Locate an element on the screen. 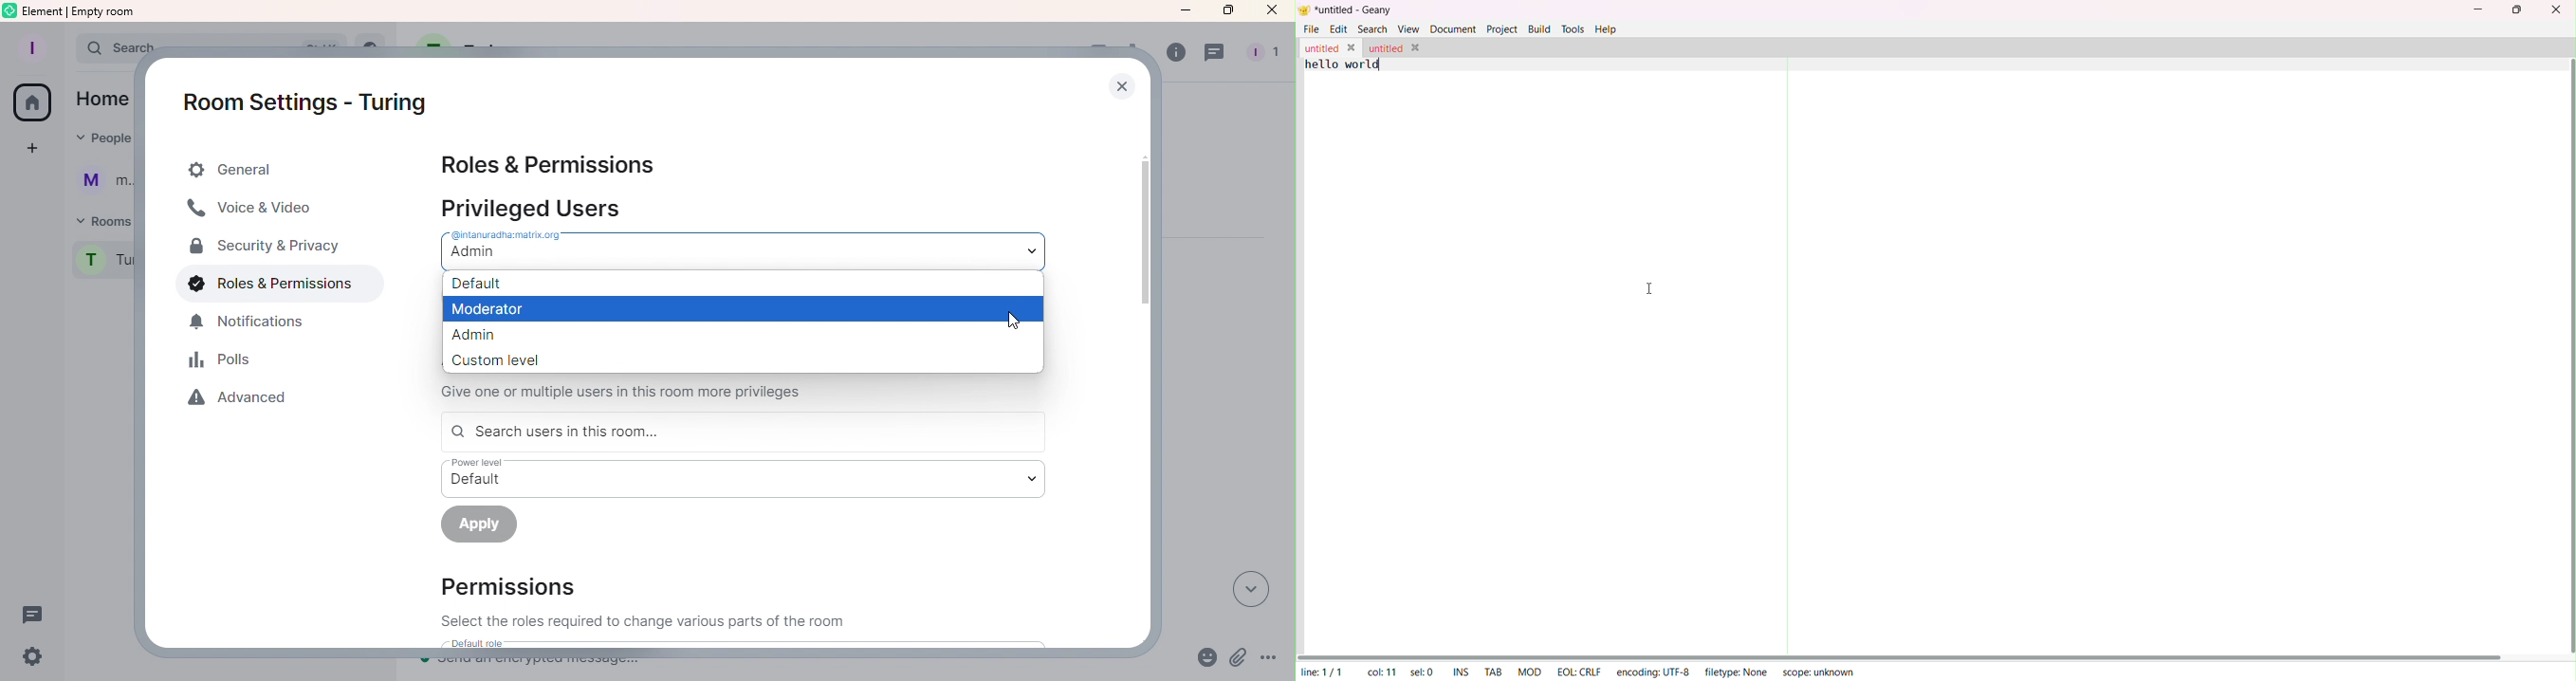  Custom level is located at coordinates (708, 359).